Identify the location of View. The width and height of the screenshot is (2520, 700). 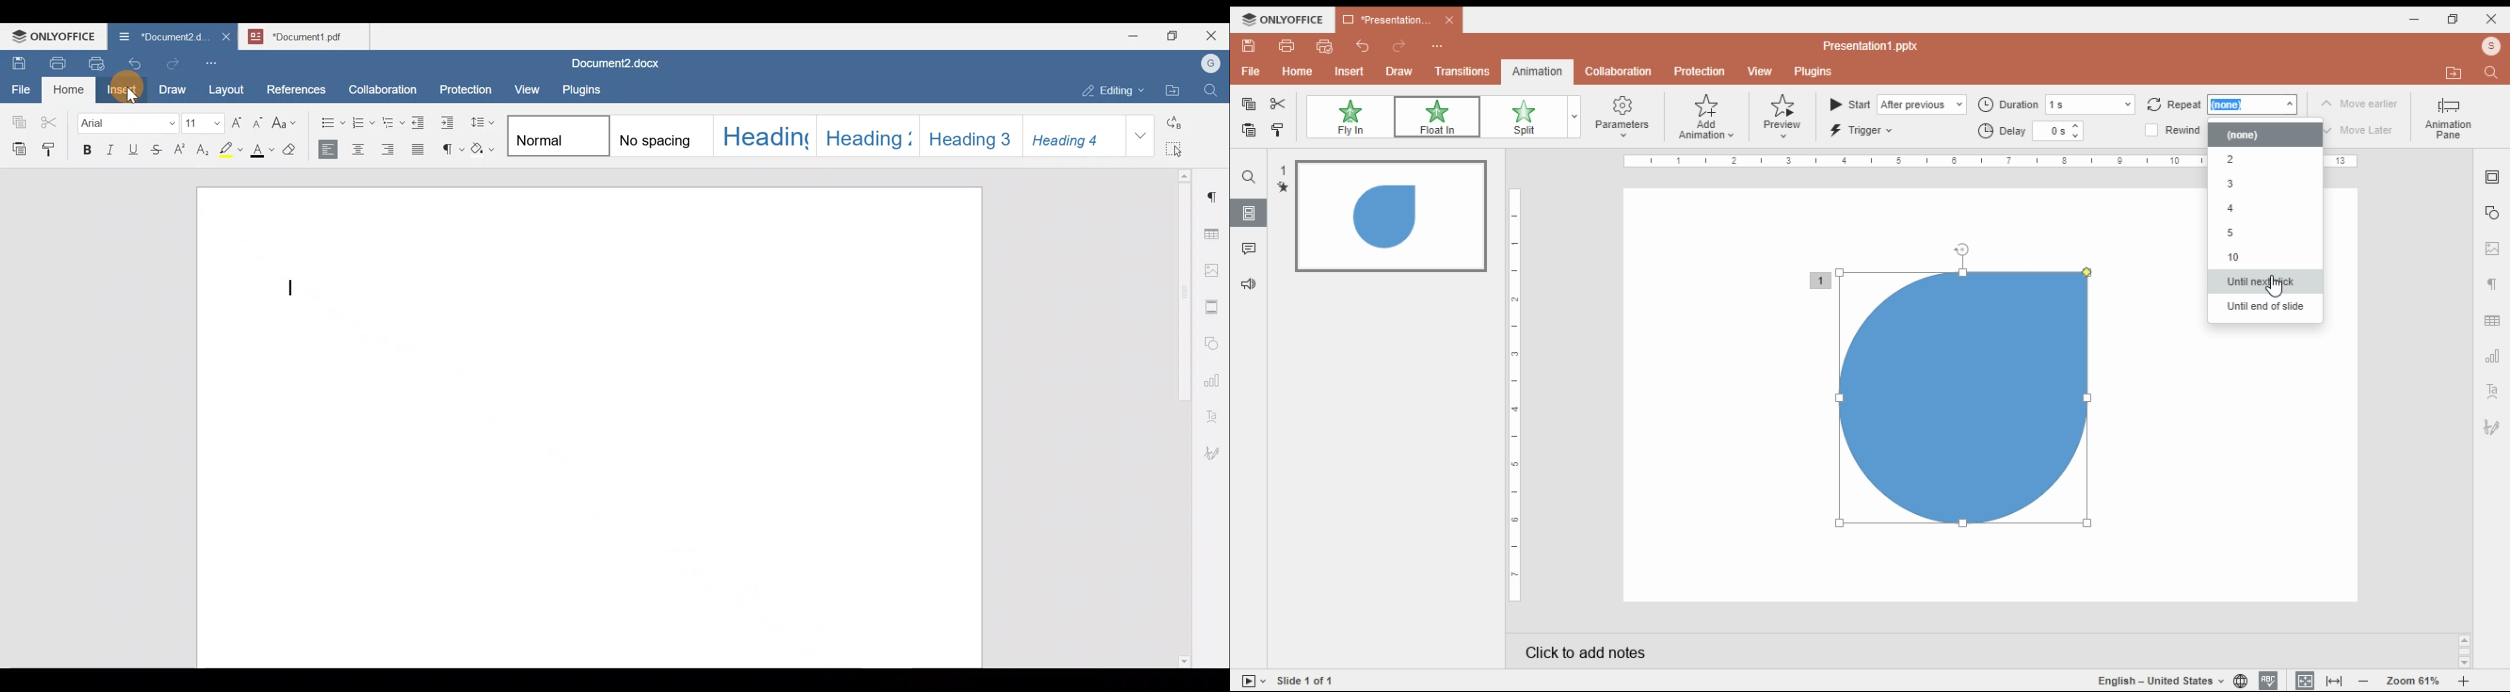
(528, 85).